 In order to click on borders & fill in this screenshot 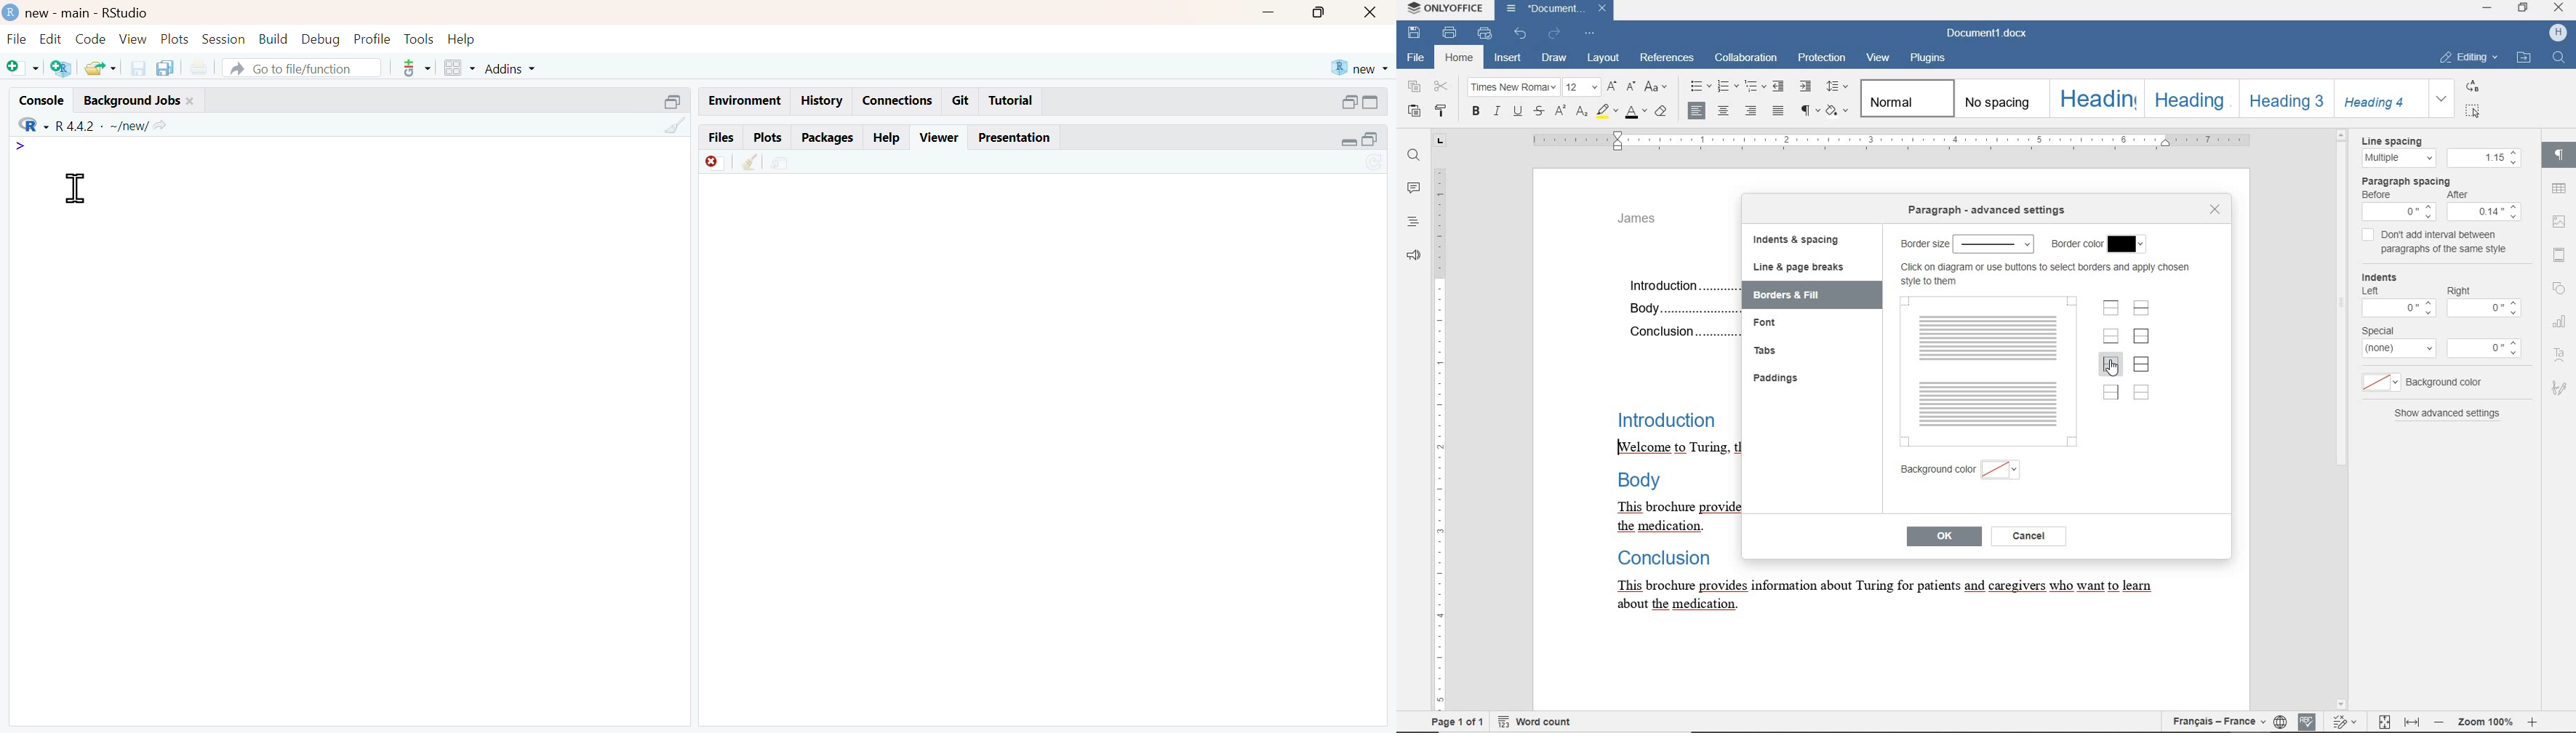, I will do `click(1804, 295)`.